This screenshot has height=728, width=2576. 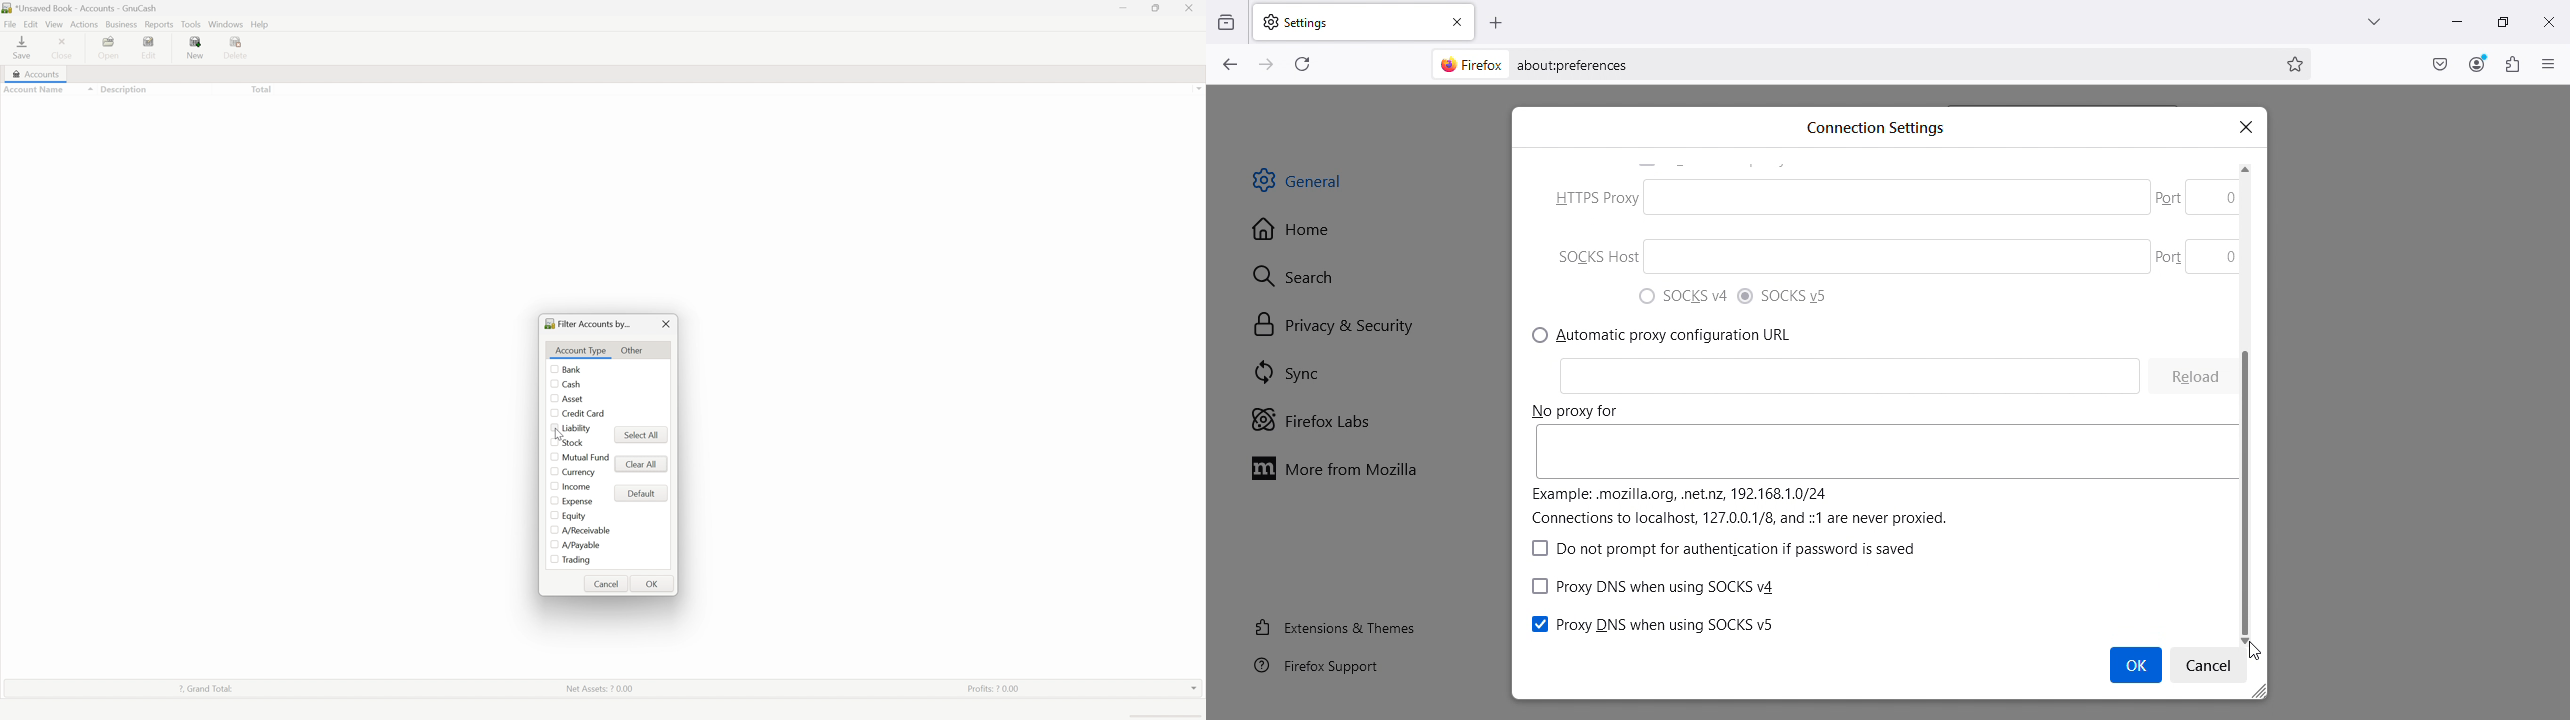 What do you see at coordinates (158, 24) in the screenshot?
I see `Reports` at bounding box center [158, 24].